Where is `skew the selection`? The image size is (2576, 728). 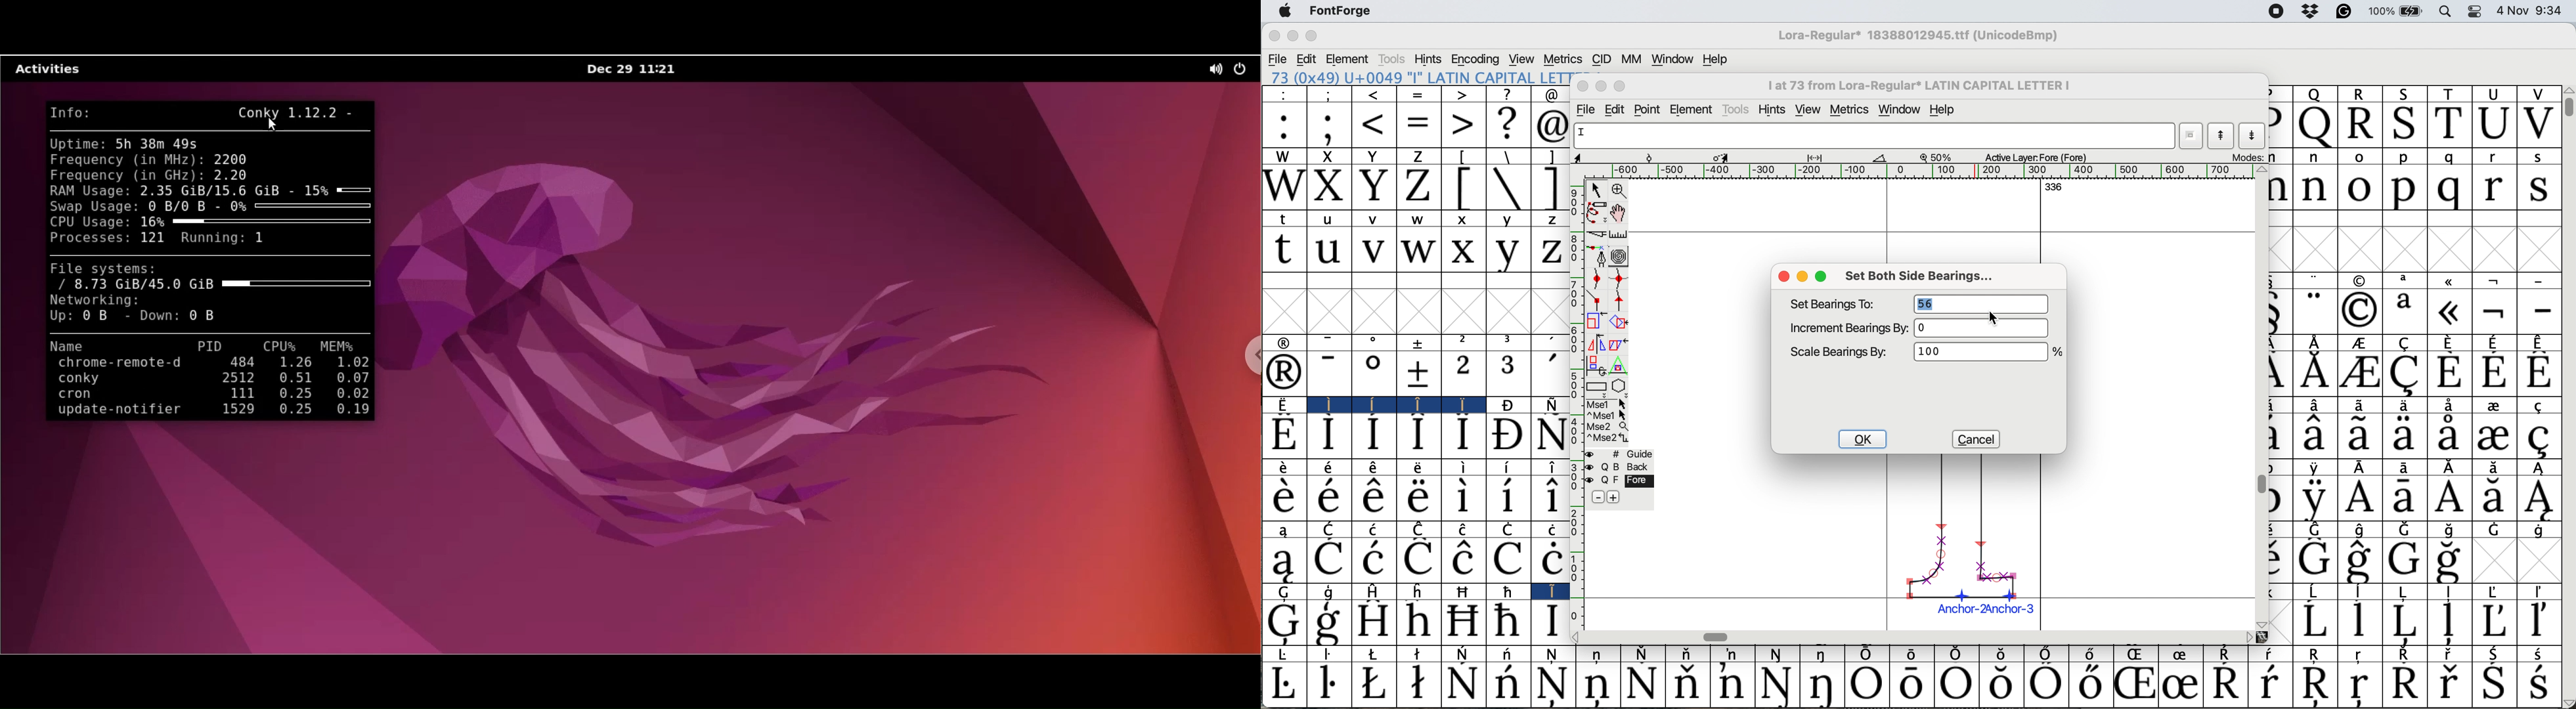 skew the selection is located at coordinates (1619, 343).